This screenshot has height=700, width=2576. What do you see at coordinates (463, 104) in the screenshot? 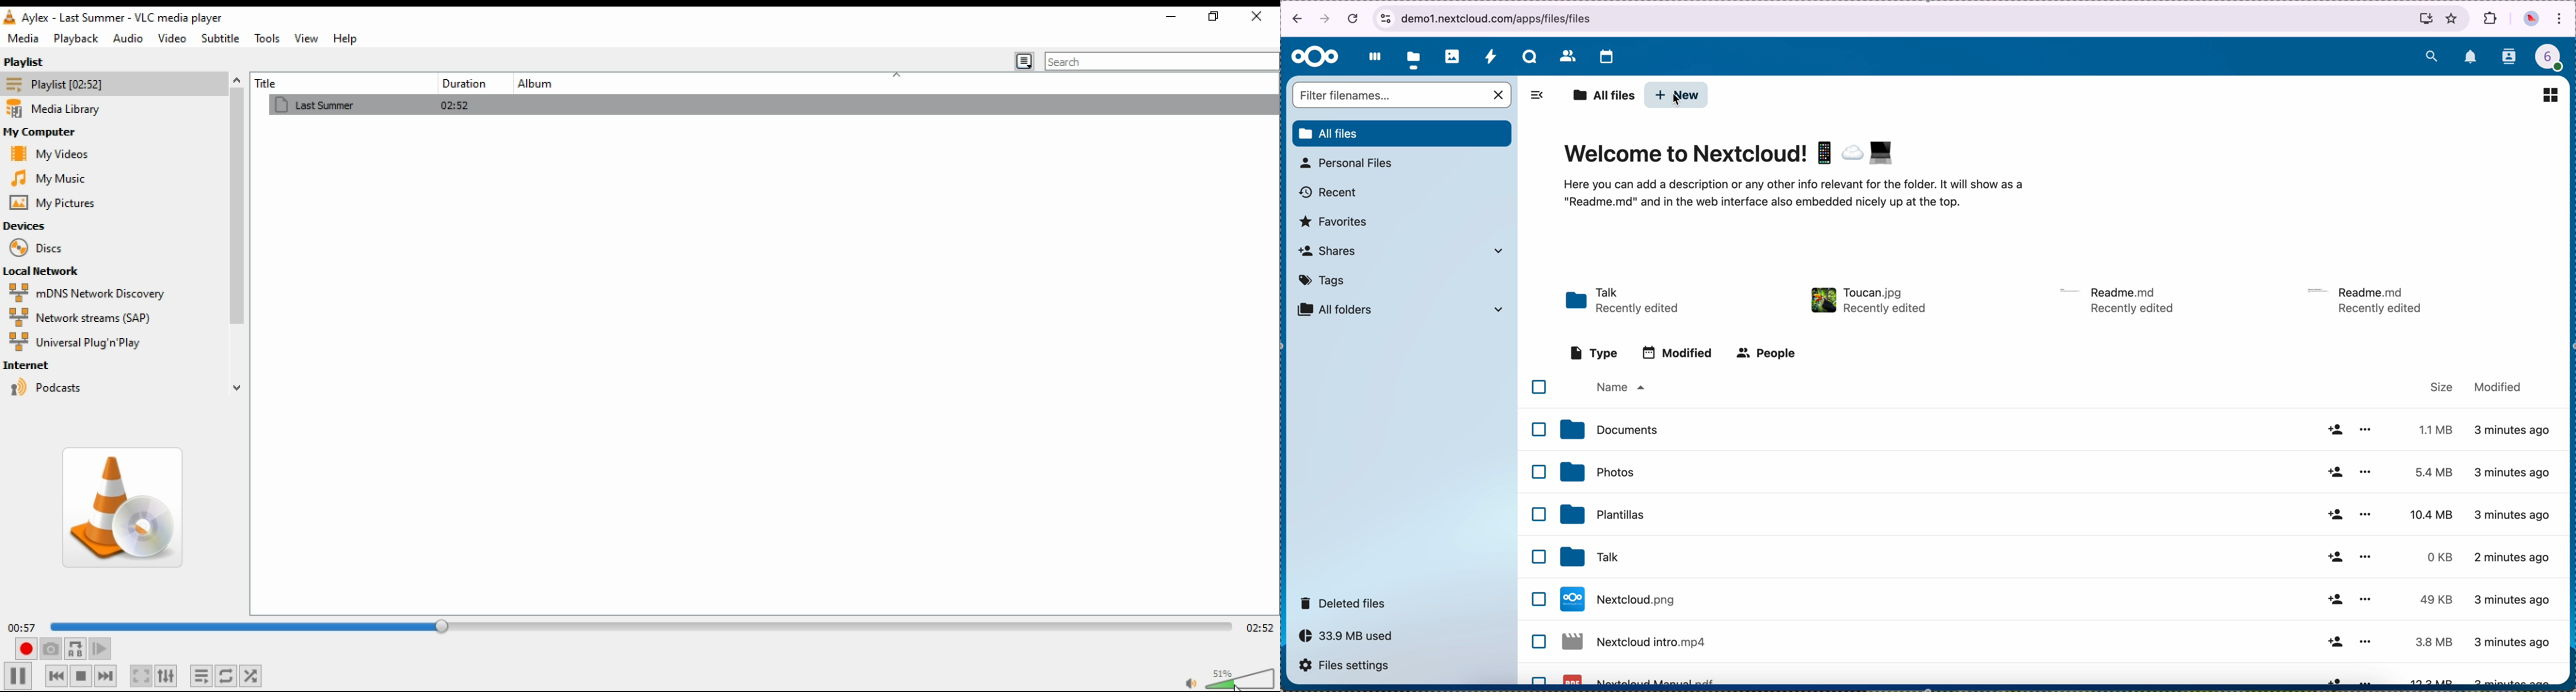
I see `last summer 02:52` at bounding box center [463, 104].